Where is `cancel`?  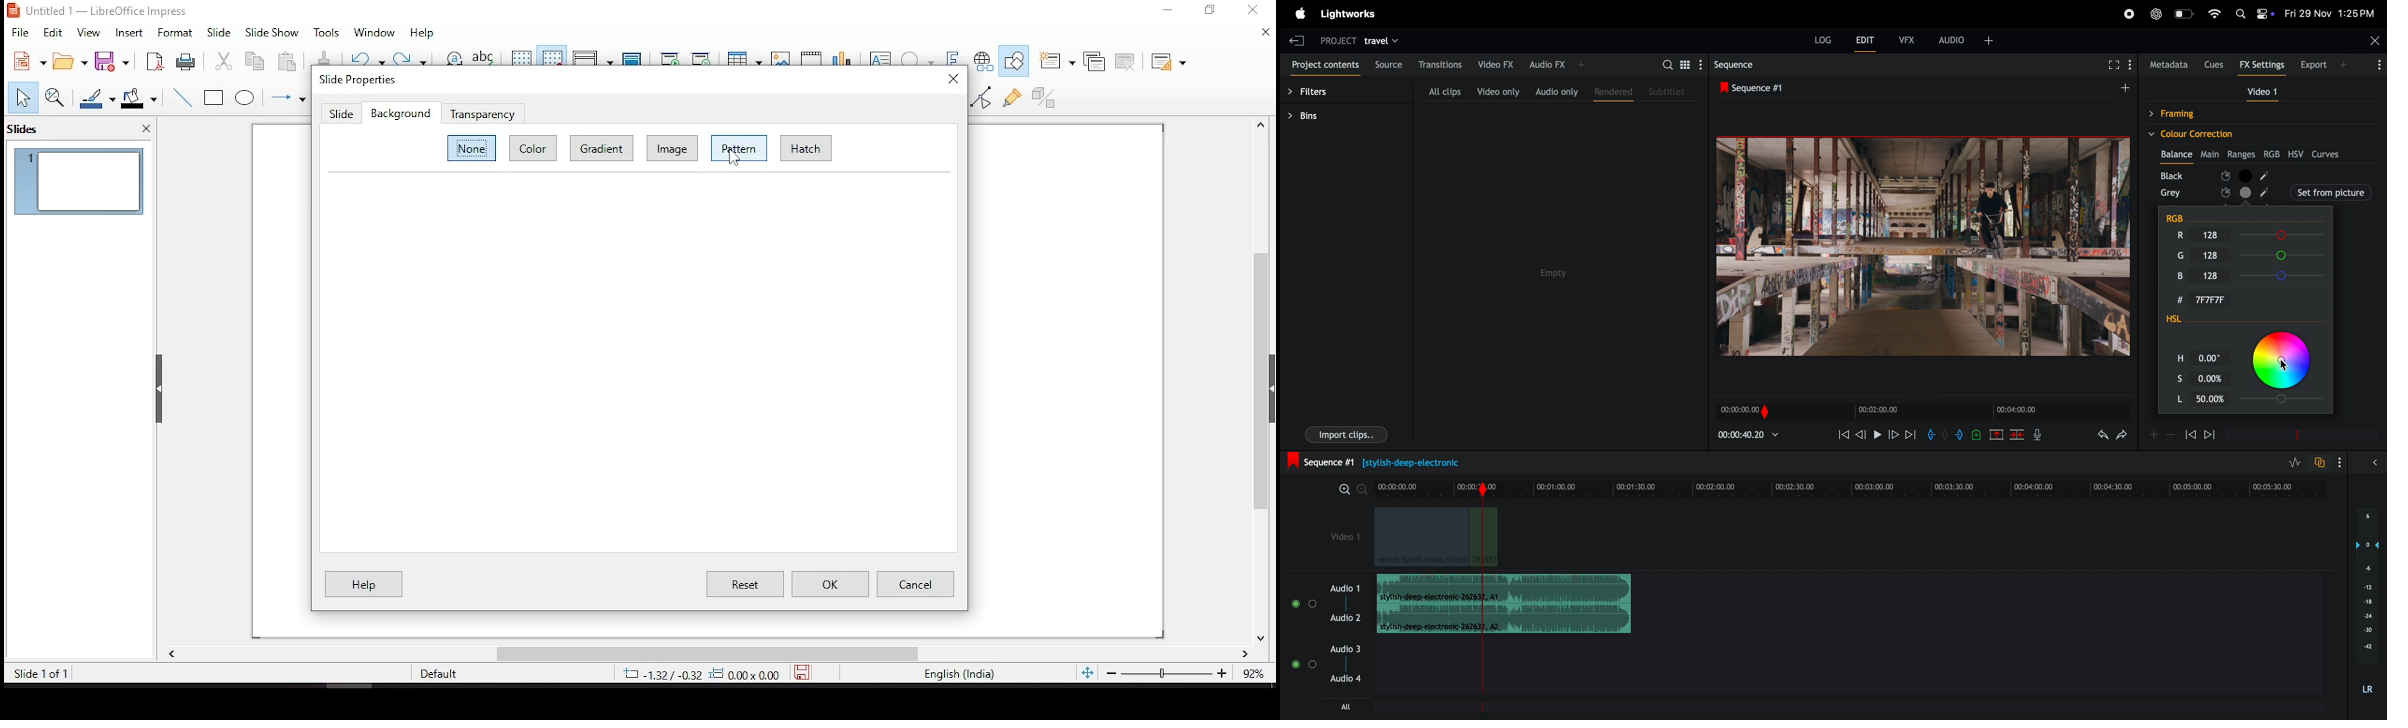
cancel is located at coordinates (915, 584).